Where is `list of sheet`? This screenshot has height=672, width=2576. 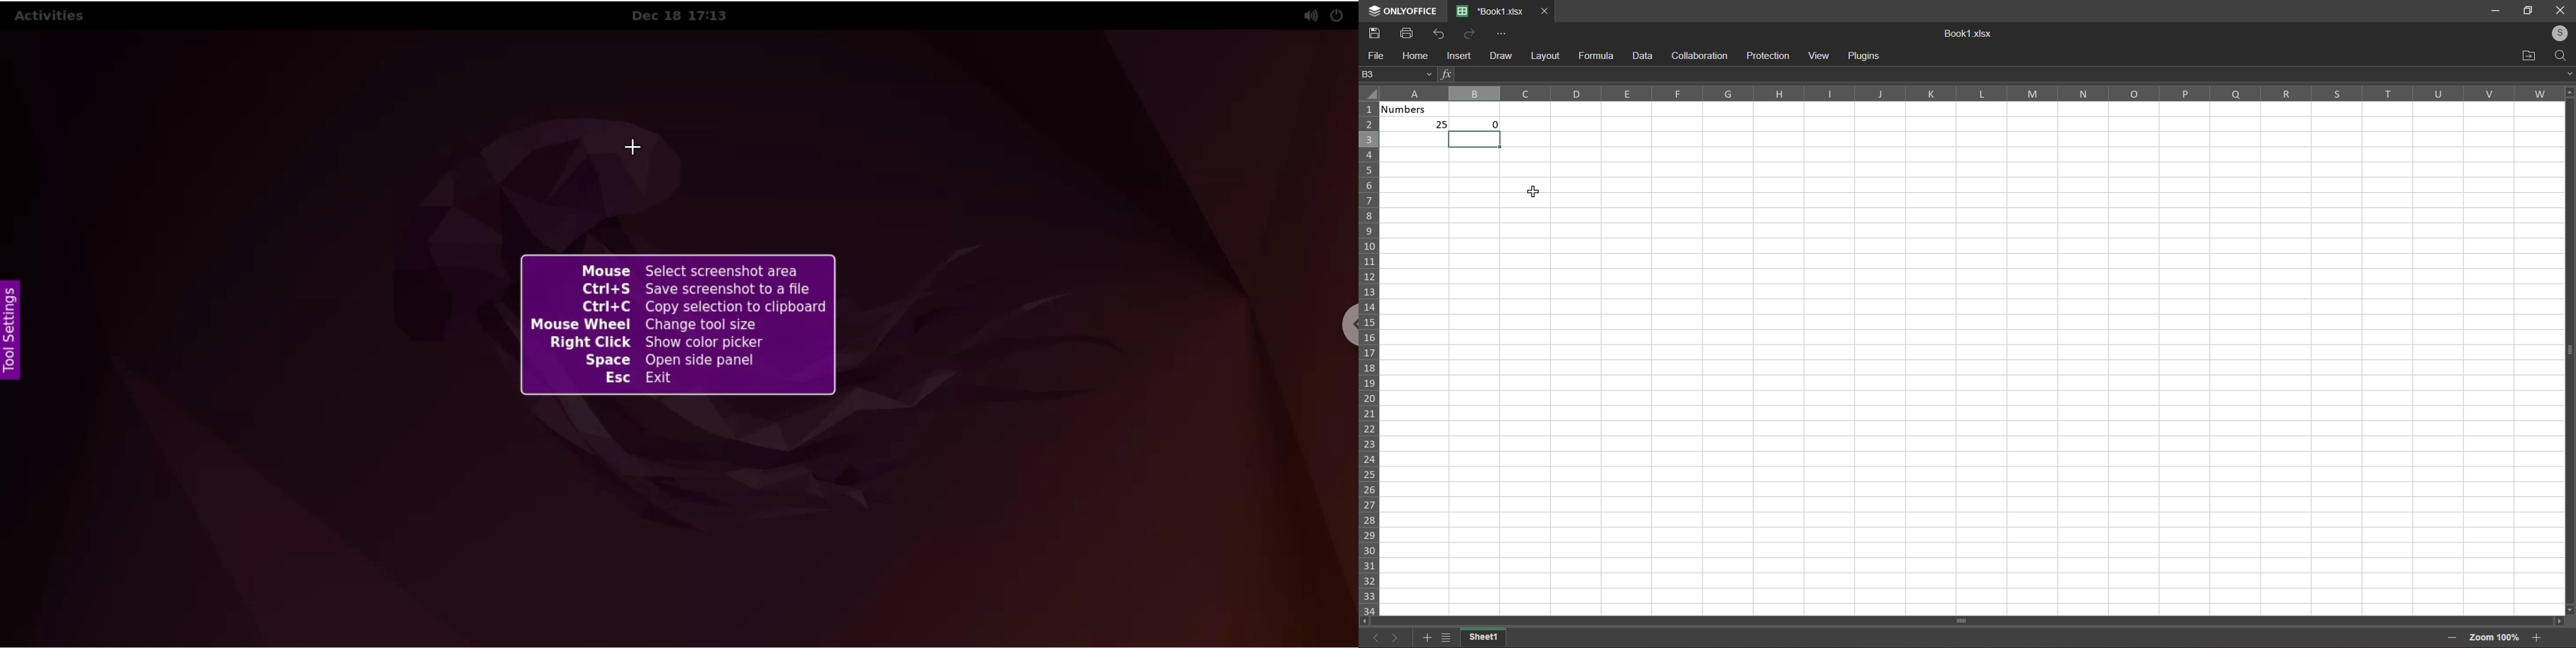
list of sheet is located at coordinates (1444, 640).